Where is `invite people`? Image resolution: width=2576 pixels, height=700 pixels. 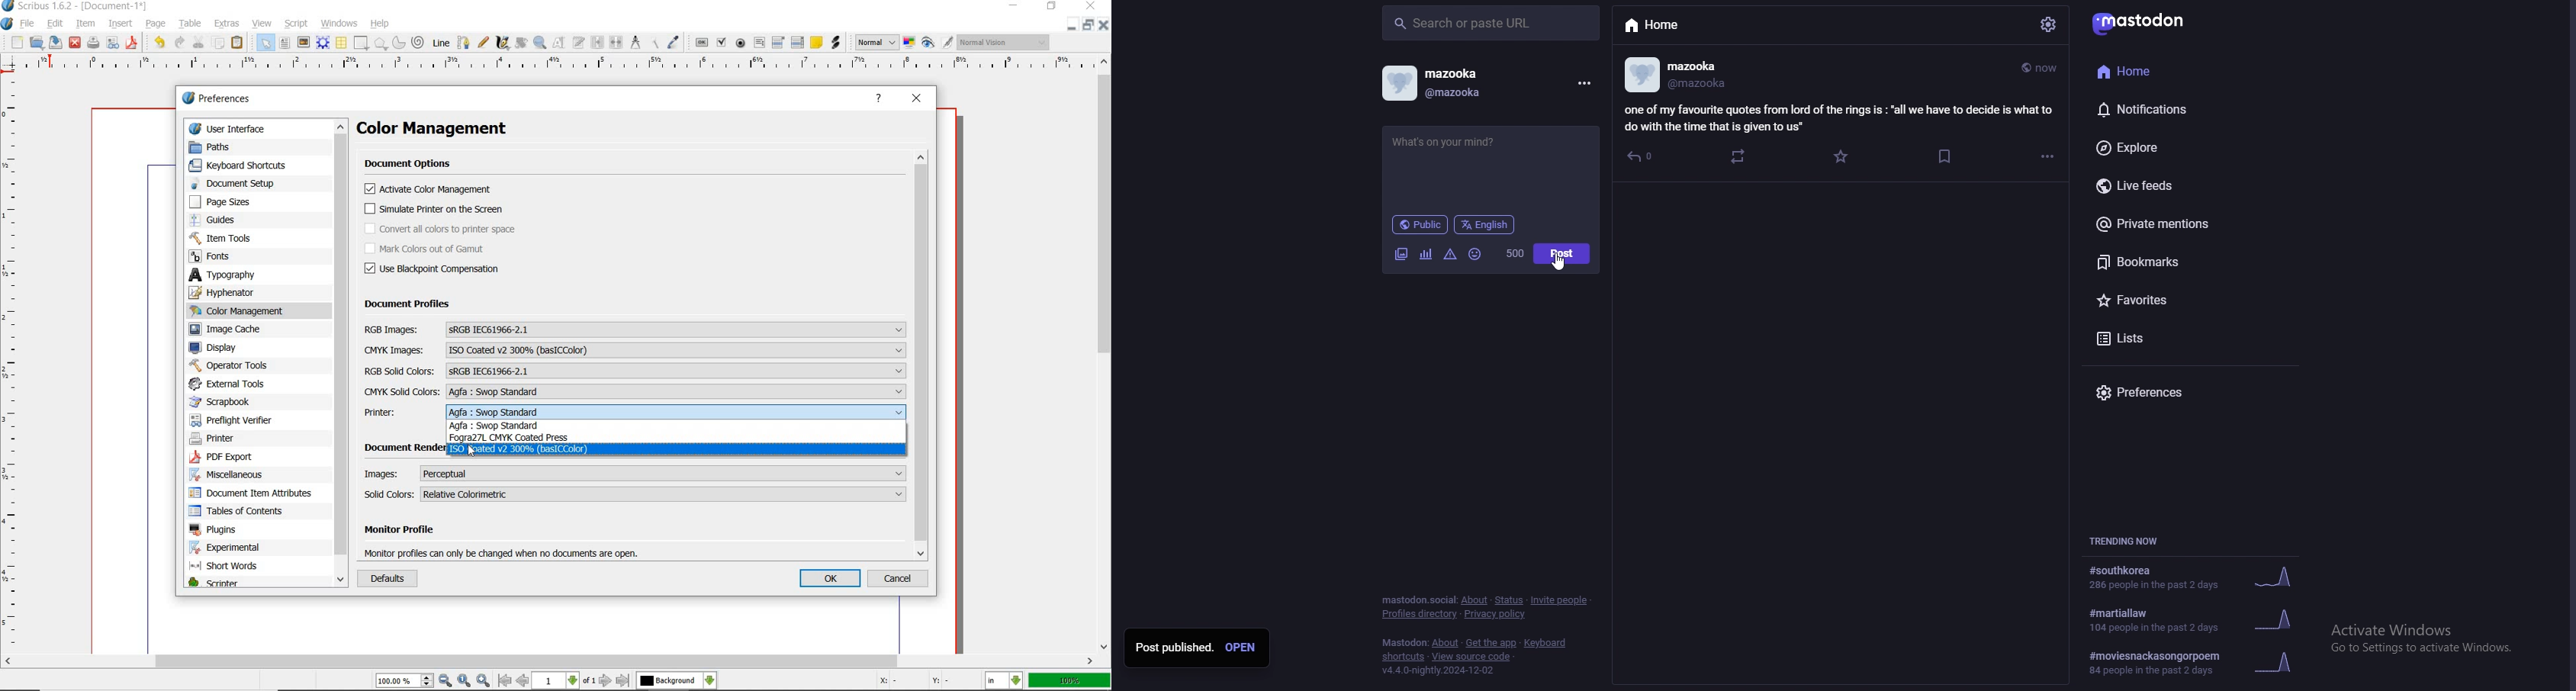
invite people is located at coordinates (1561, 599).